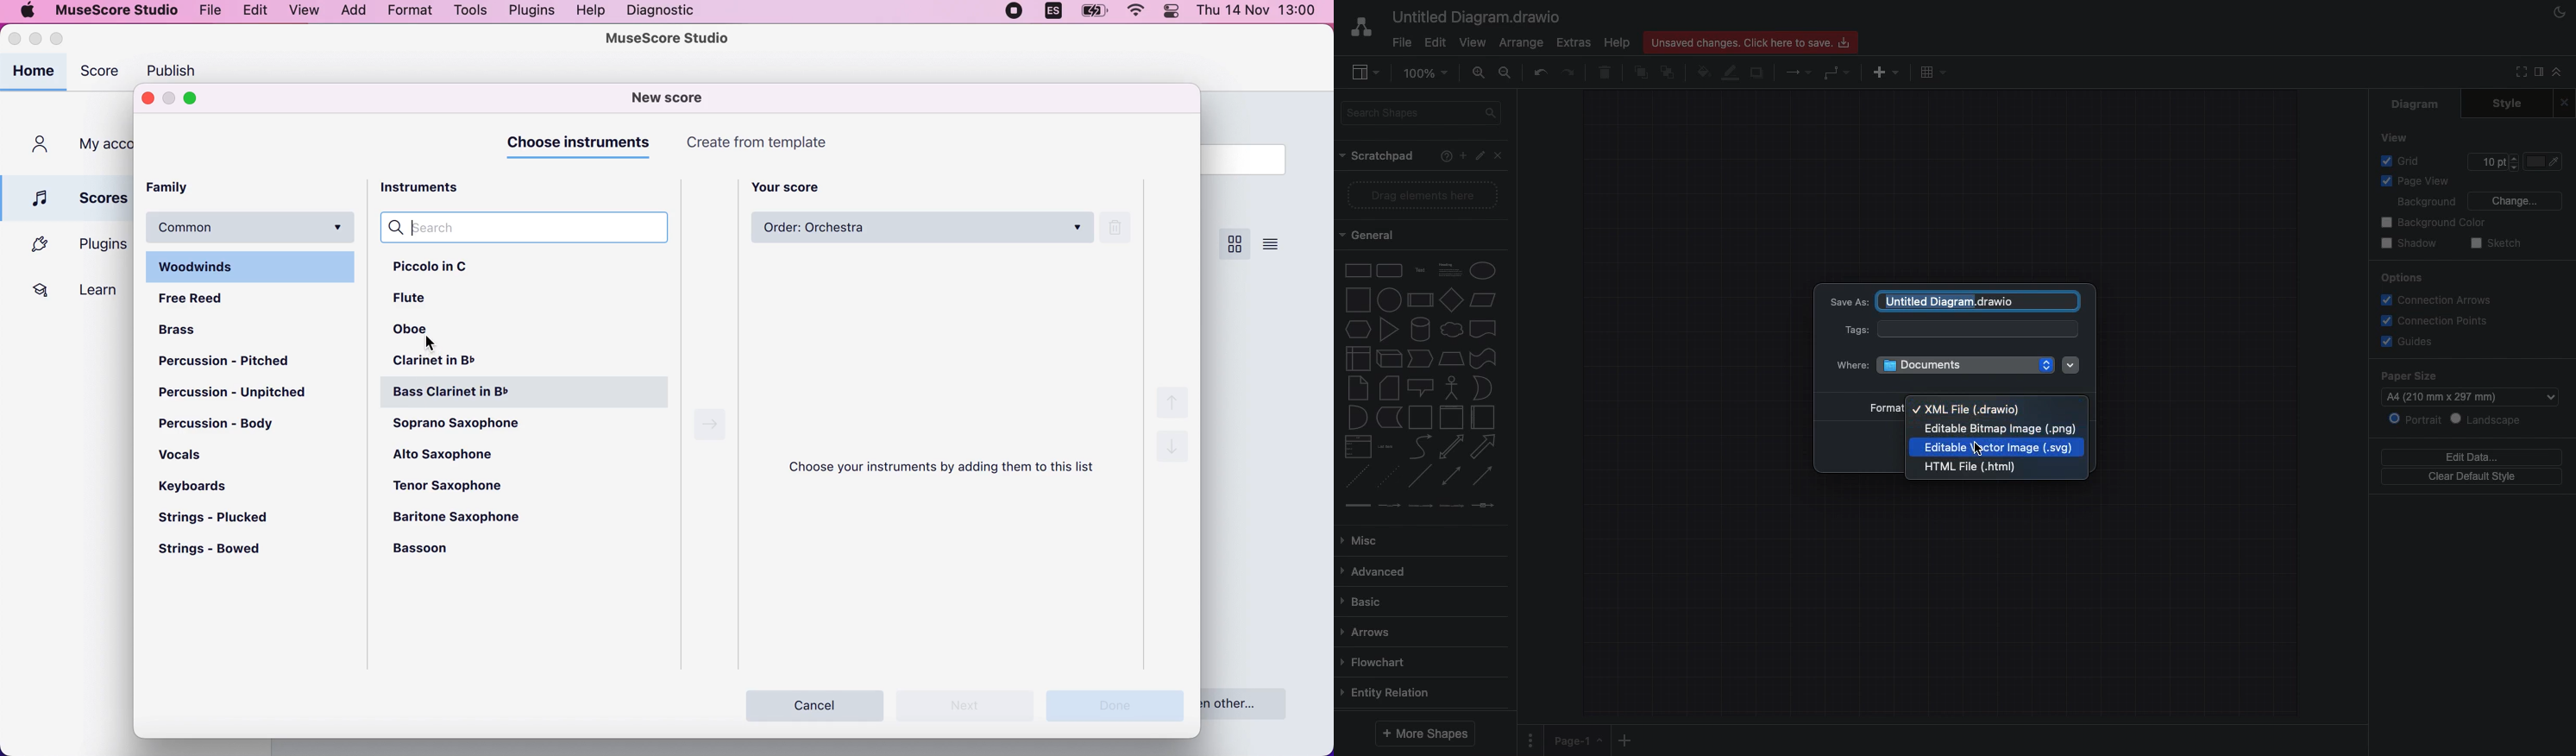  What do you see at coordinates (1884, 73) in the screenshot?
I see `Insert` at bounding box center [1884, 73].